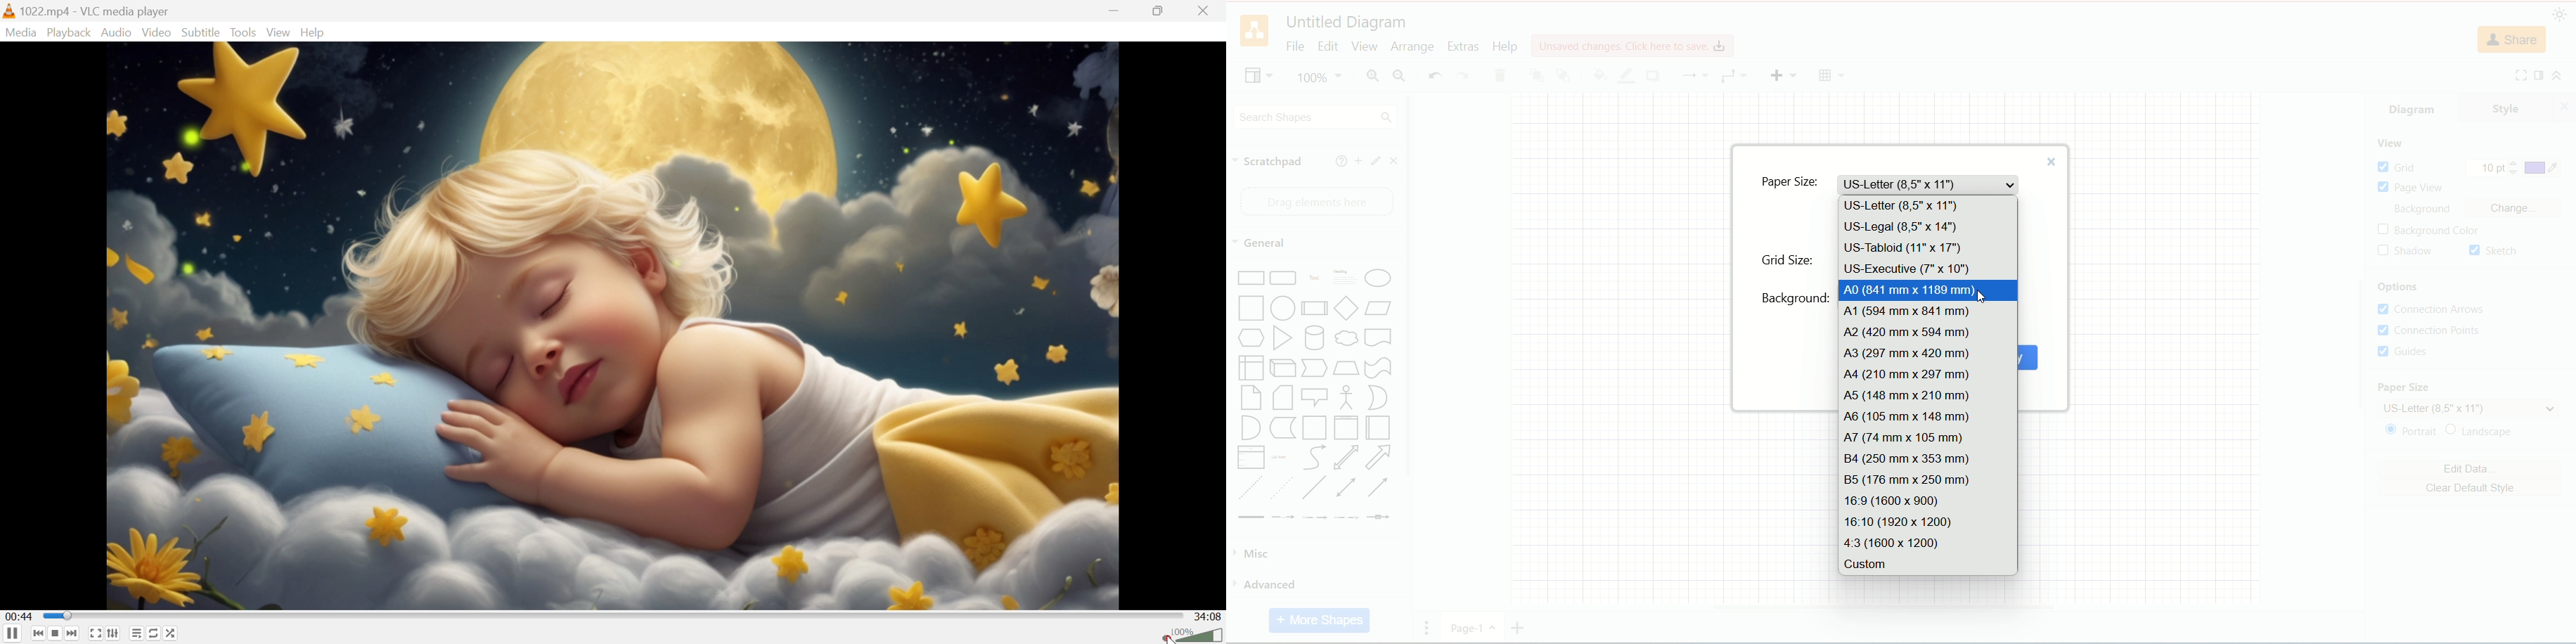 The image size is (2576, 644). I want to click on close, so click(2050, 160).